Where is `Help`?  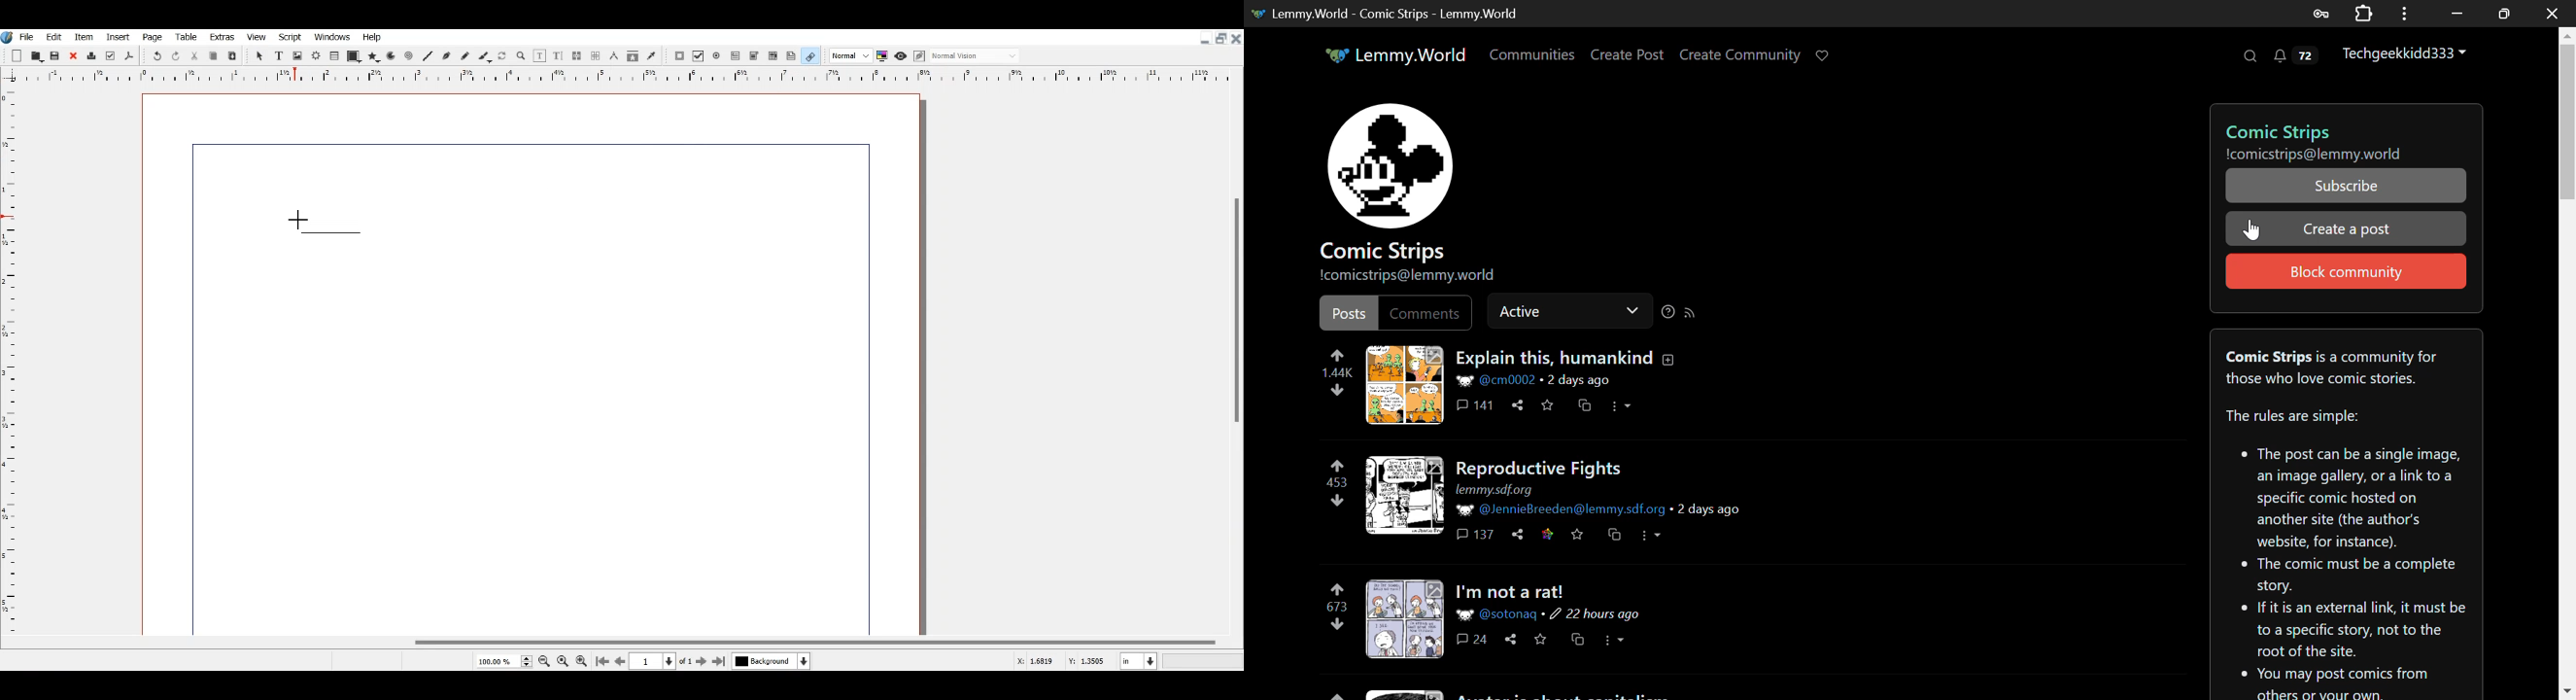
Help is located at coordinates (372, 37).